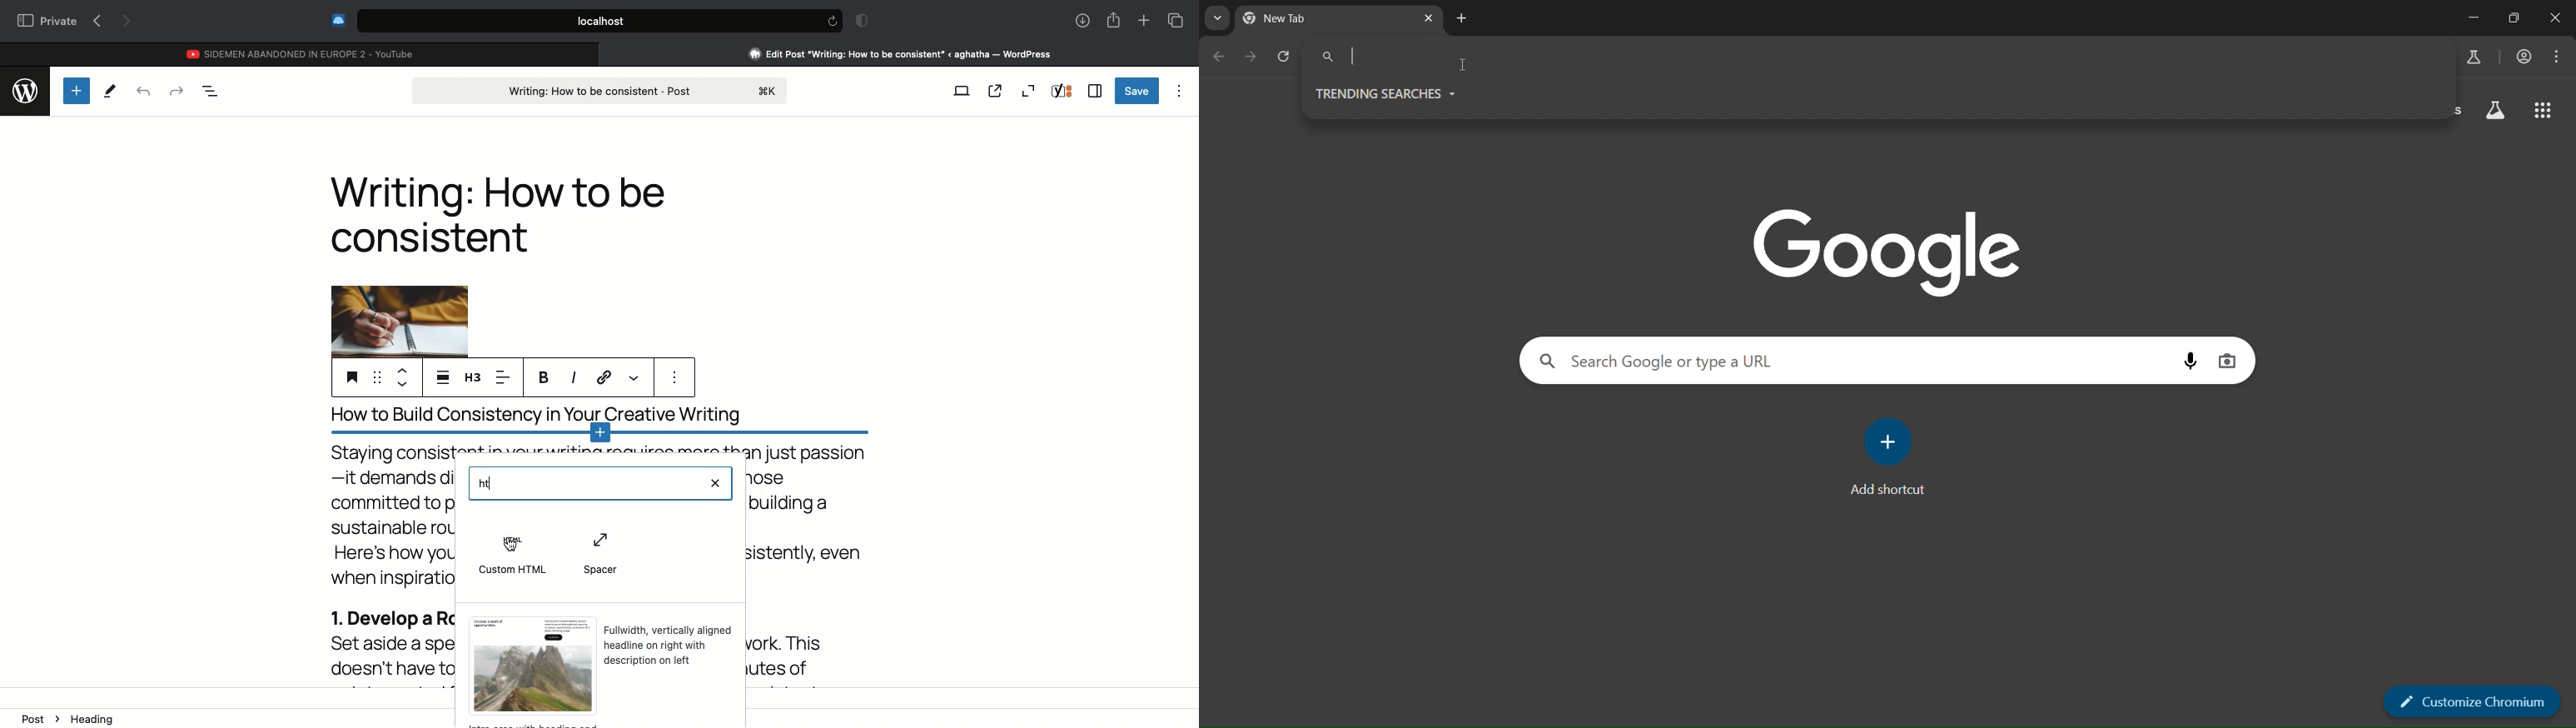 The image size is (2576, 728). What do you see at coordinates (128, 22) in the screenshot?
I see `Next page` at bounding box center [128, 22].